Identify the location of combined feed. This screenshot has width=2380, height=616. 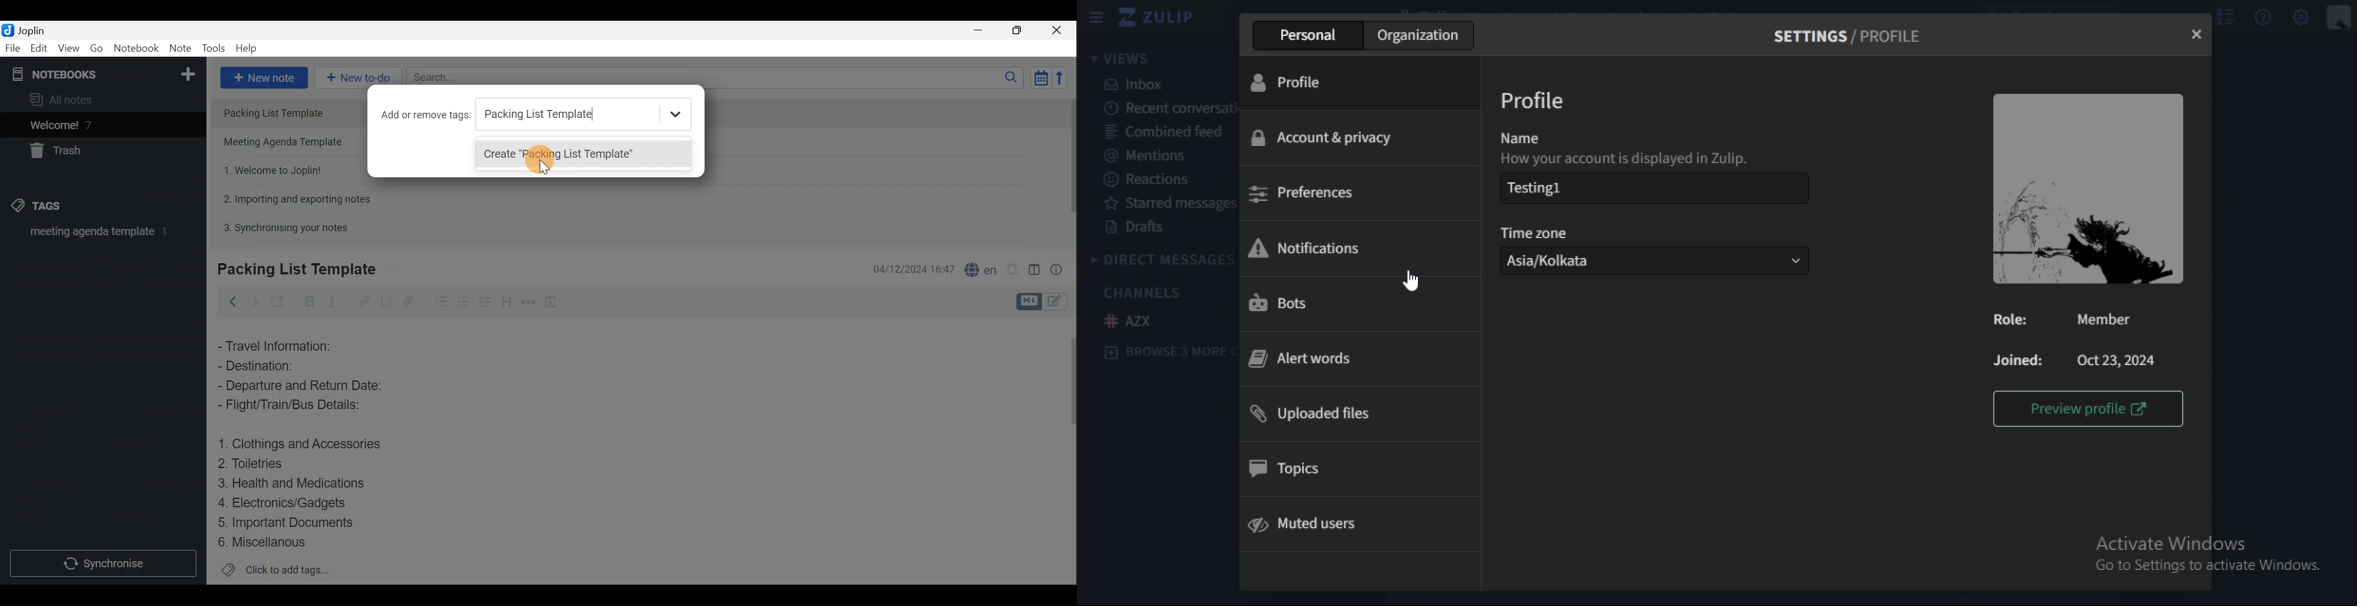
(1166, 131).